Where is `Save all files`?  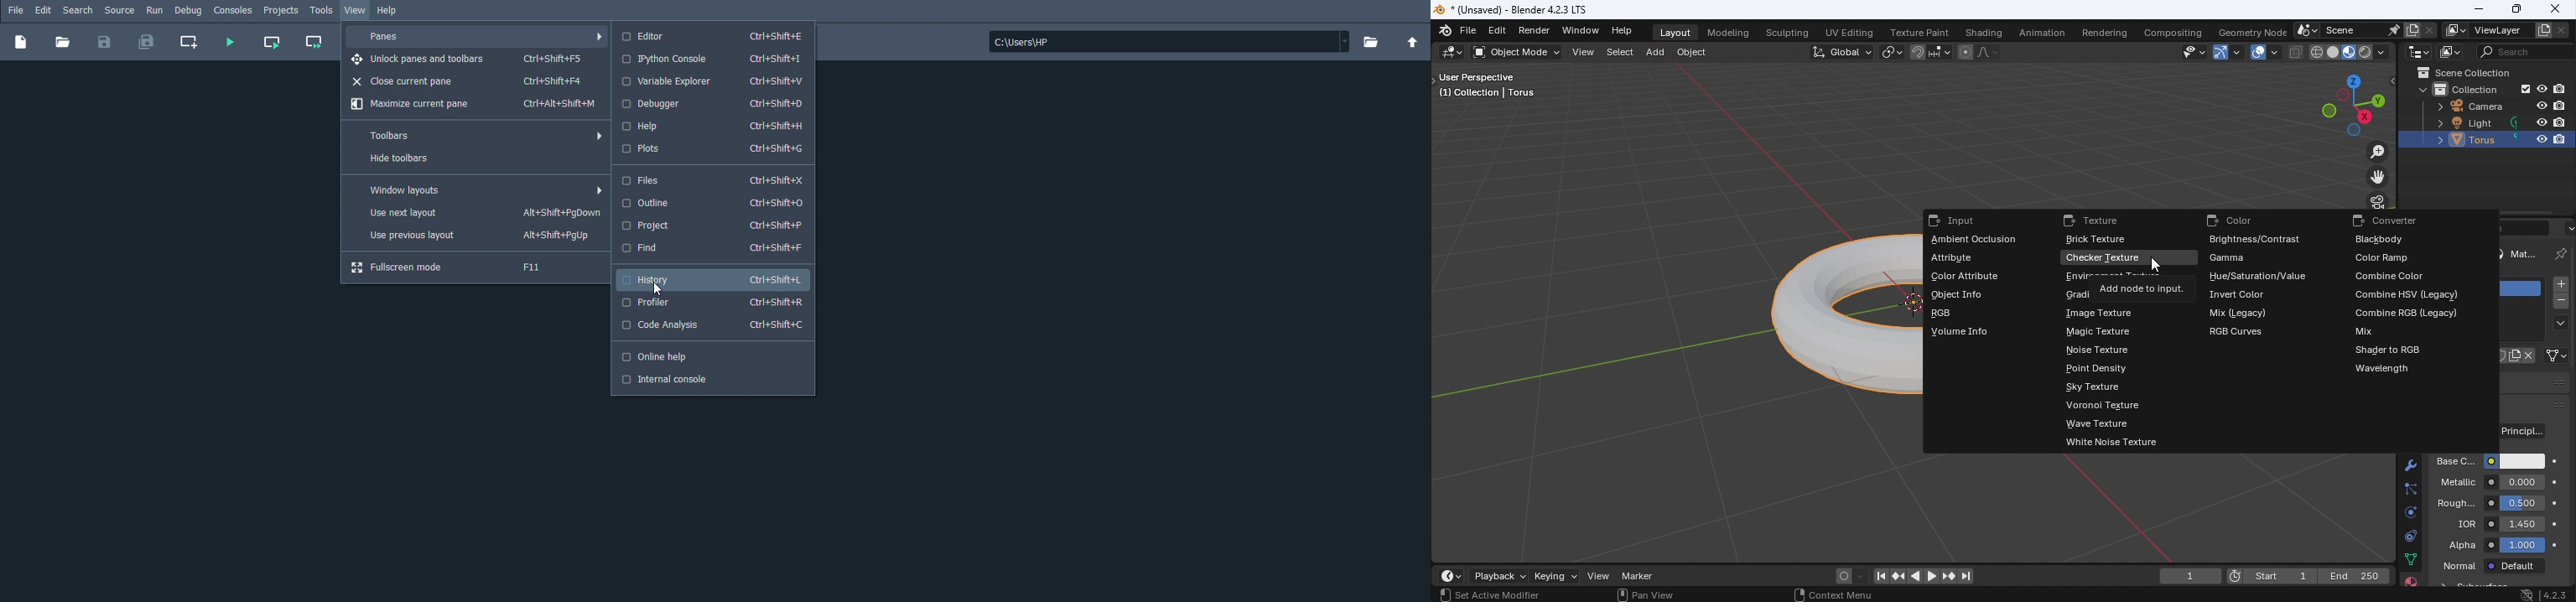 Save all files is located at coordinates (147, 43).